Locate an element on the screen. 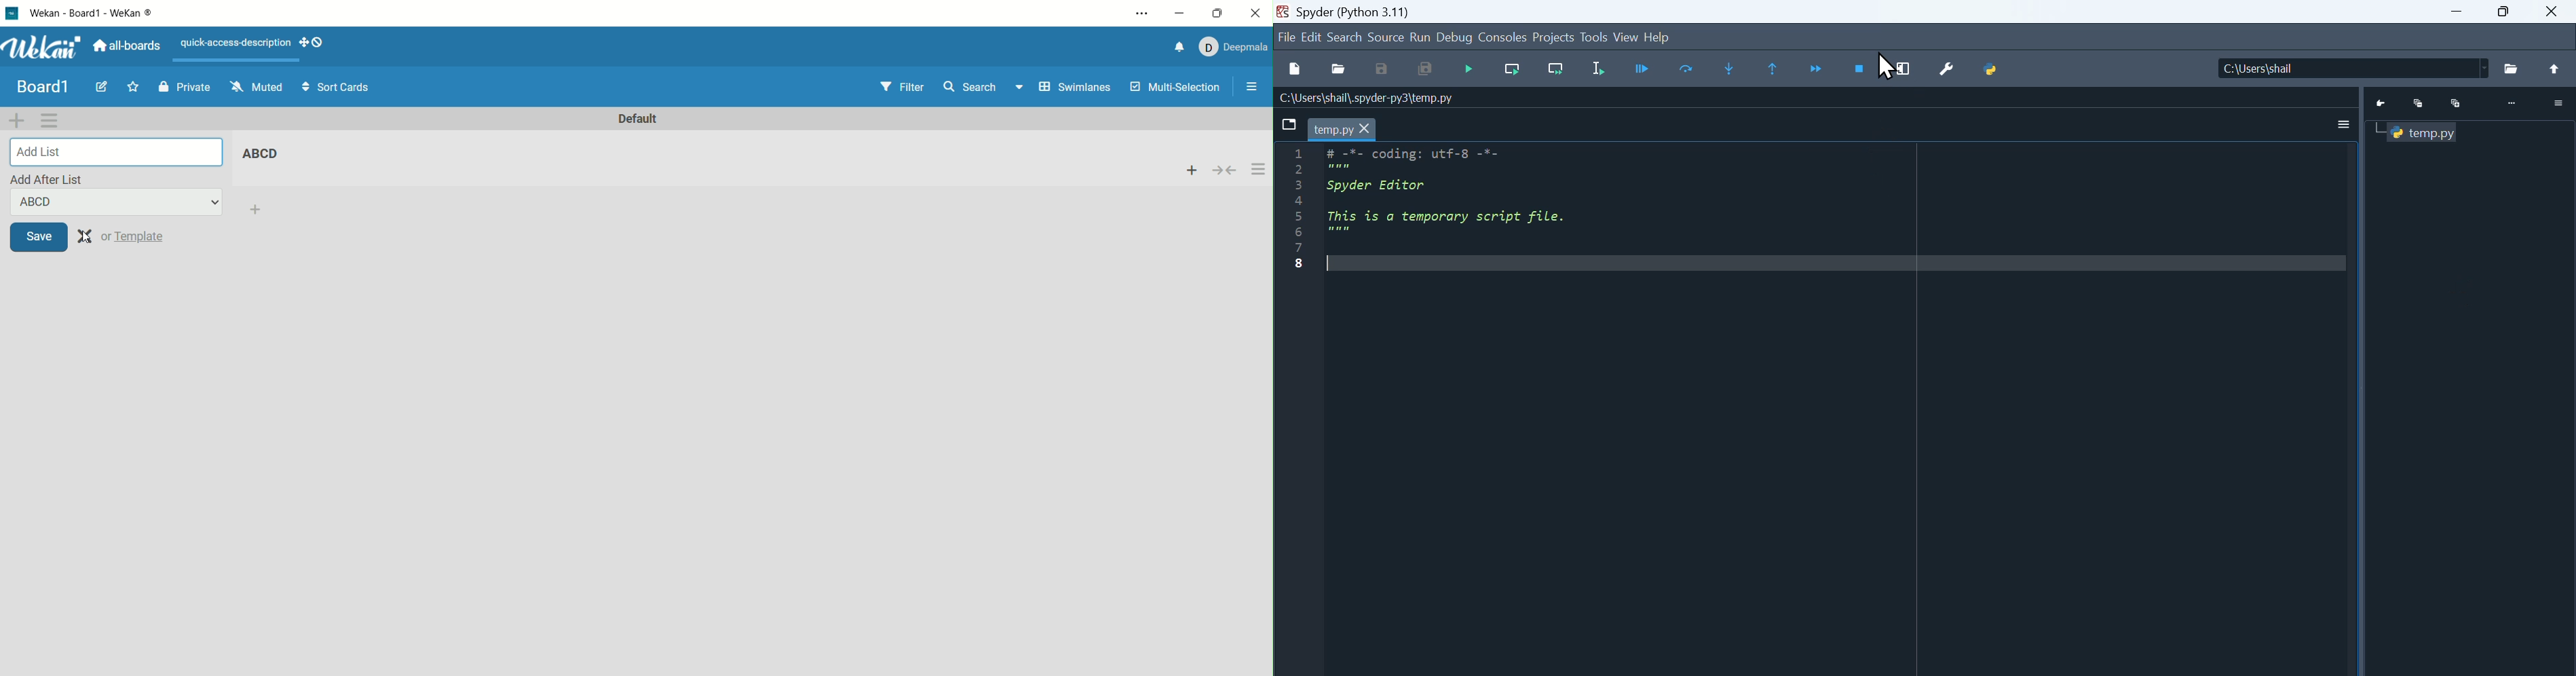  save is located at coordinates (1381, 71).